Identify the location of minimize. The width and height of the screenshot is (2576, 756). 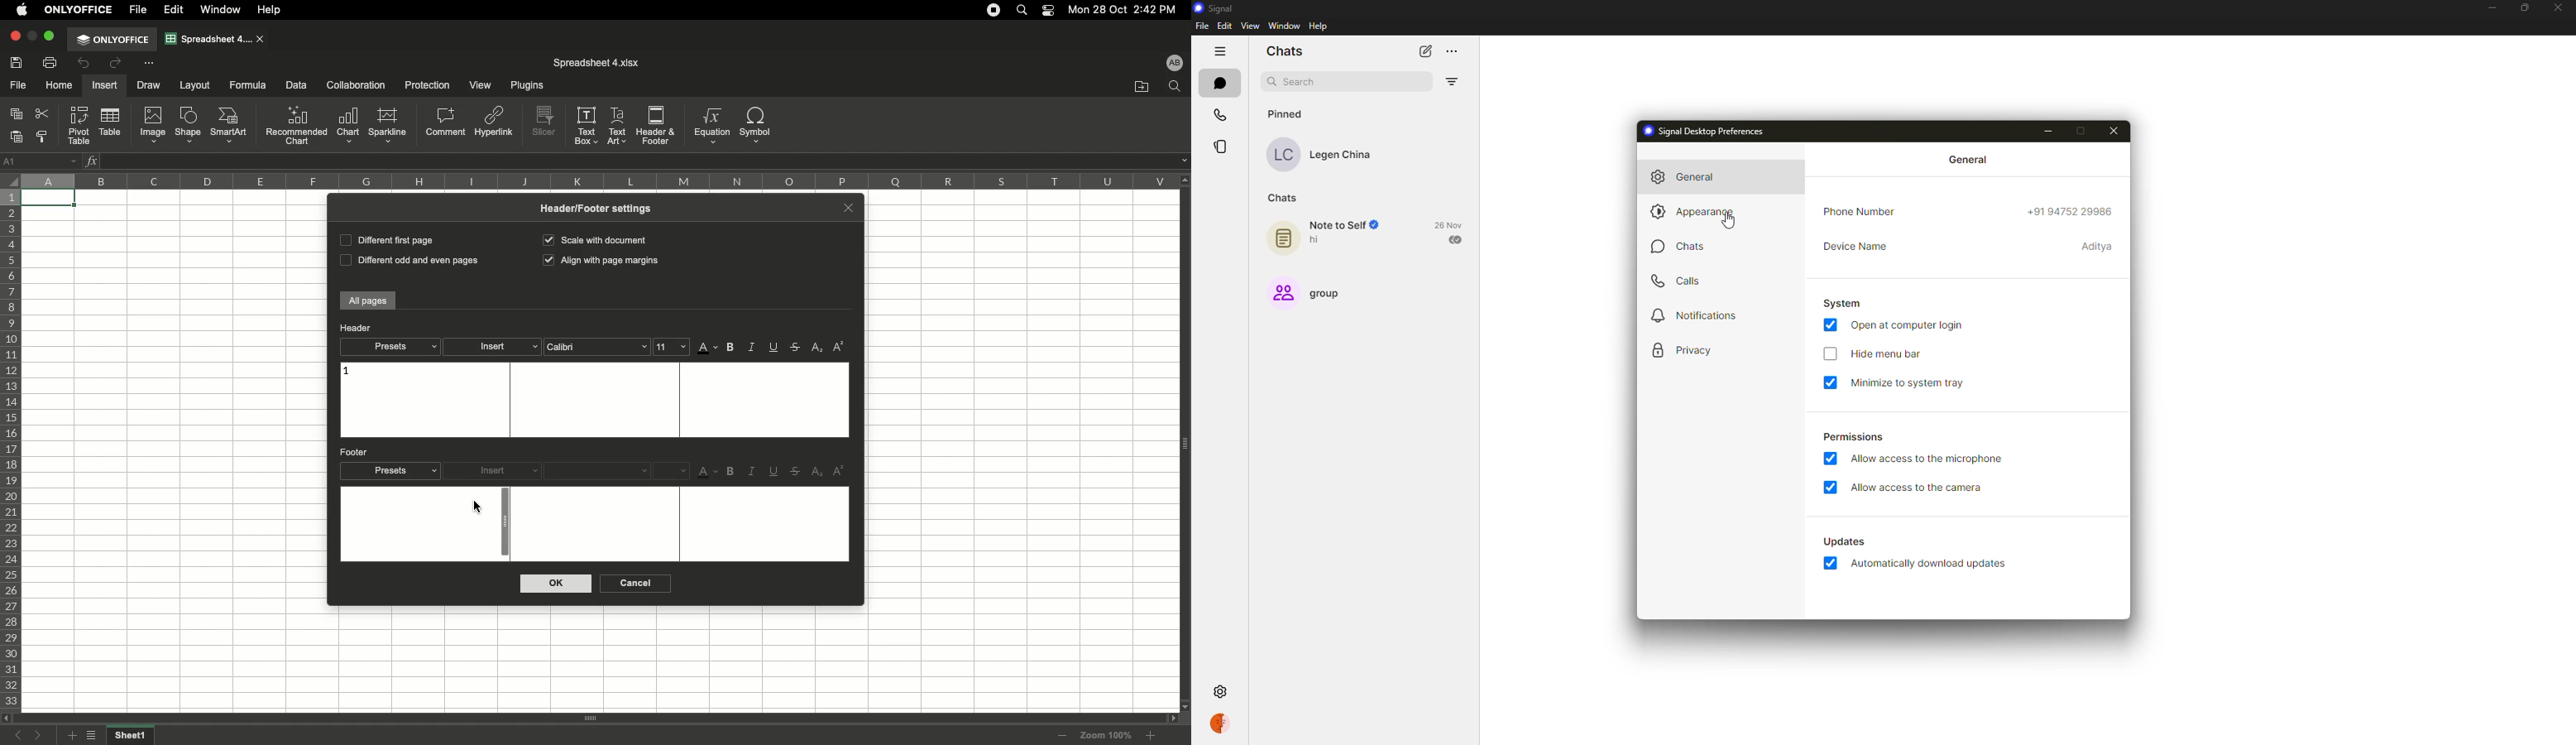
(32, 36).